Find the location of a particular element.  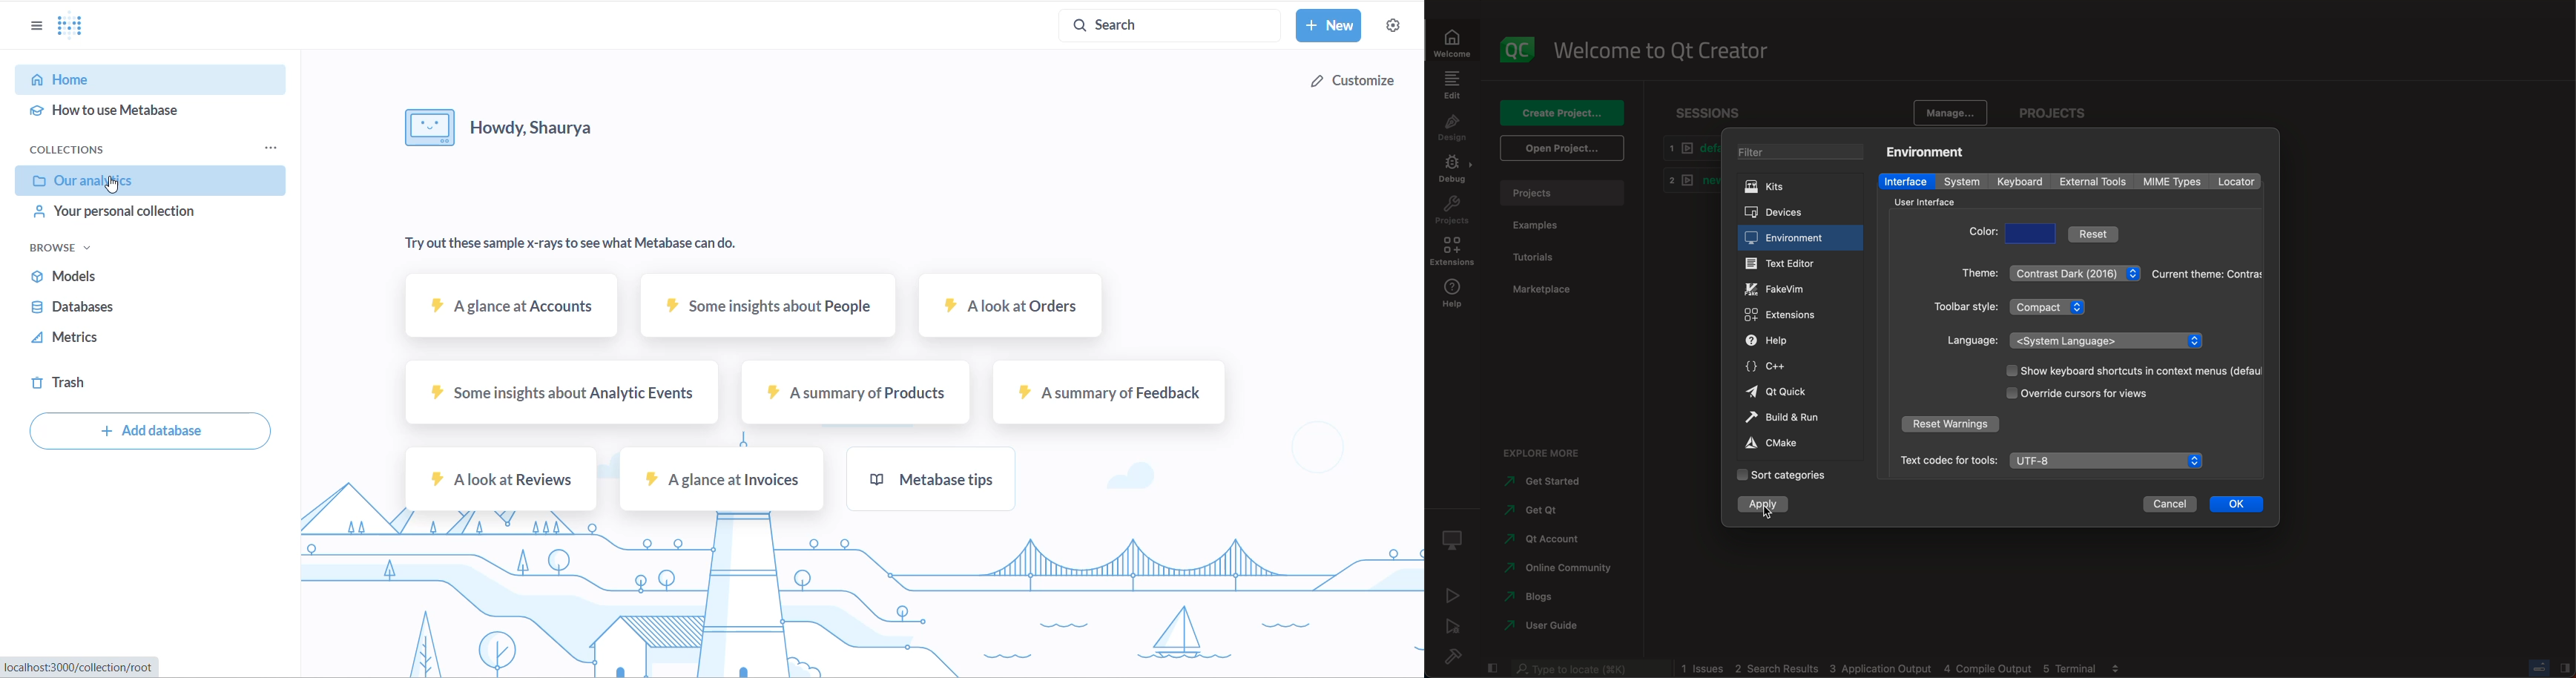

categories is located at coordinates (1782, 475).